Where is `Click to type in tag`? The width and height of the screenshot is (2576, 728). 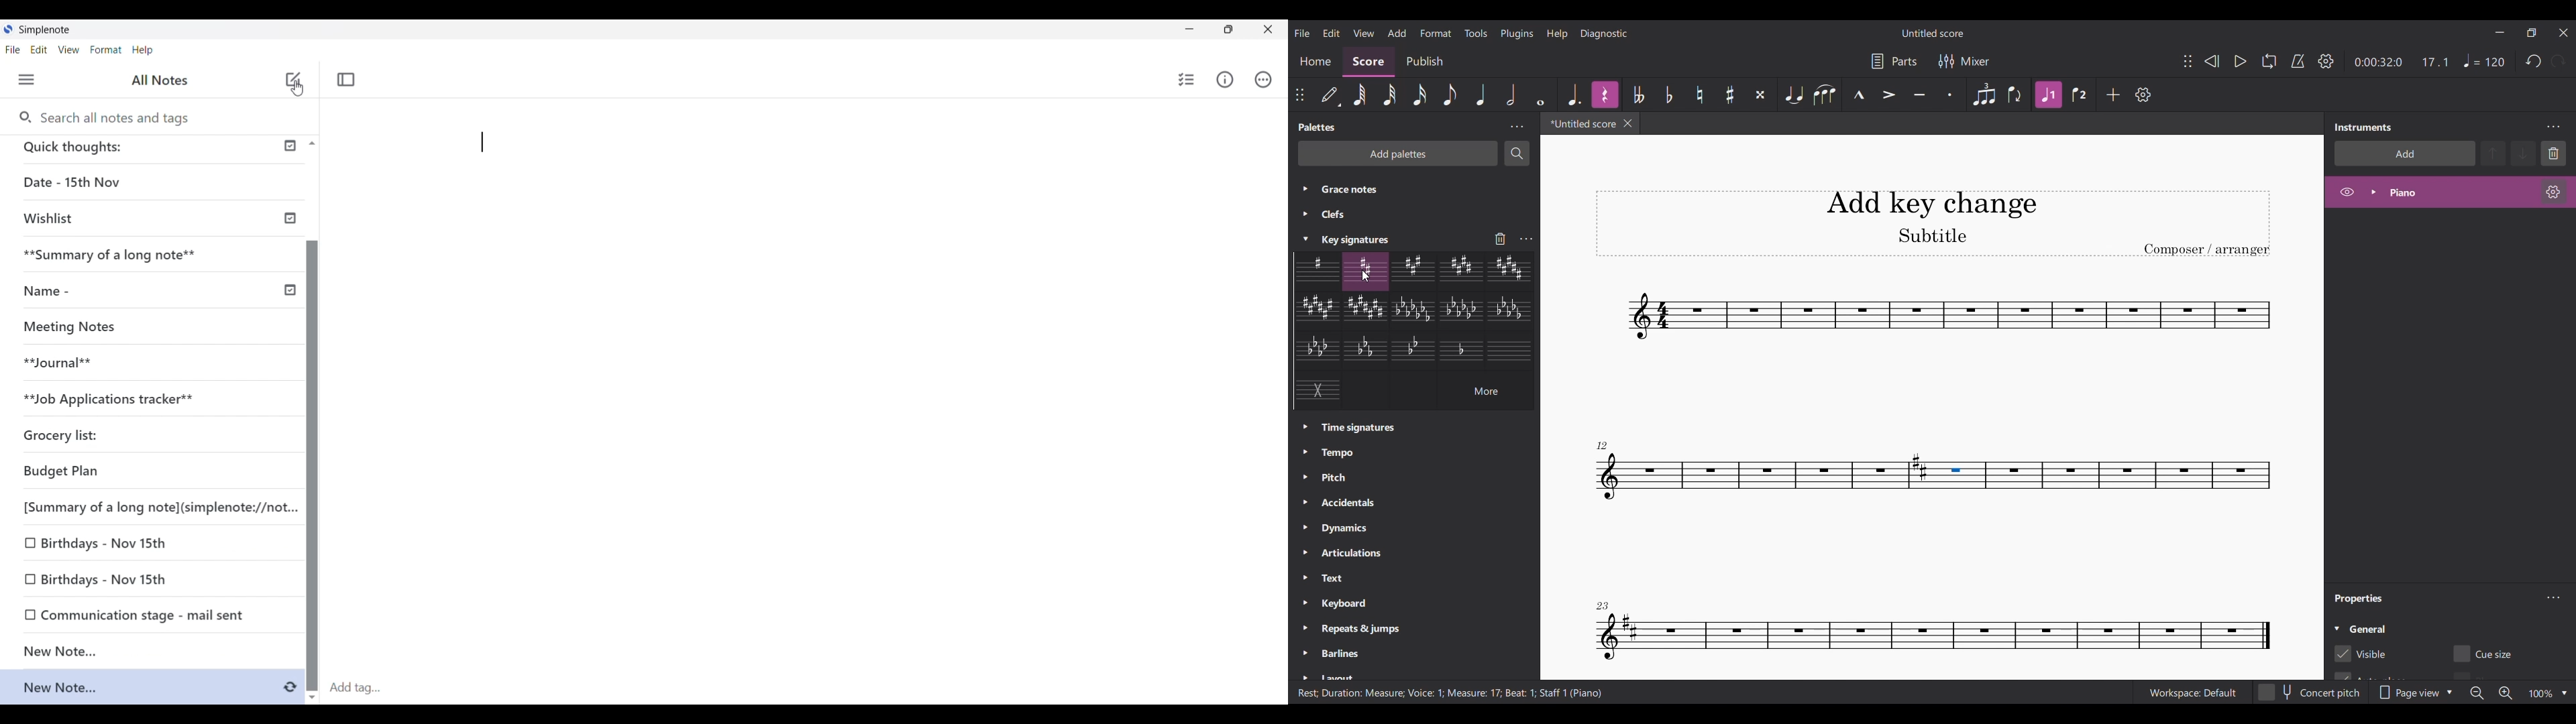 Click to type in tag is located at coordinates (354, 688).